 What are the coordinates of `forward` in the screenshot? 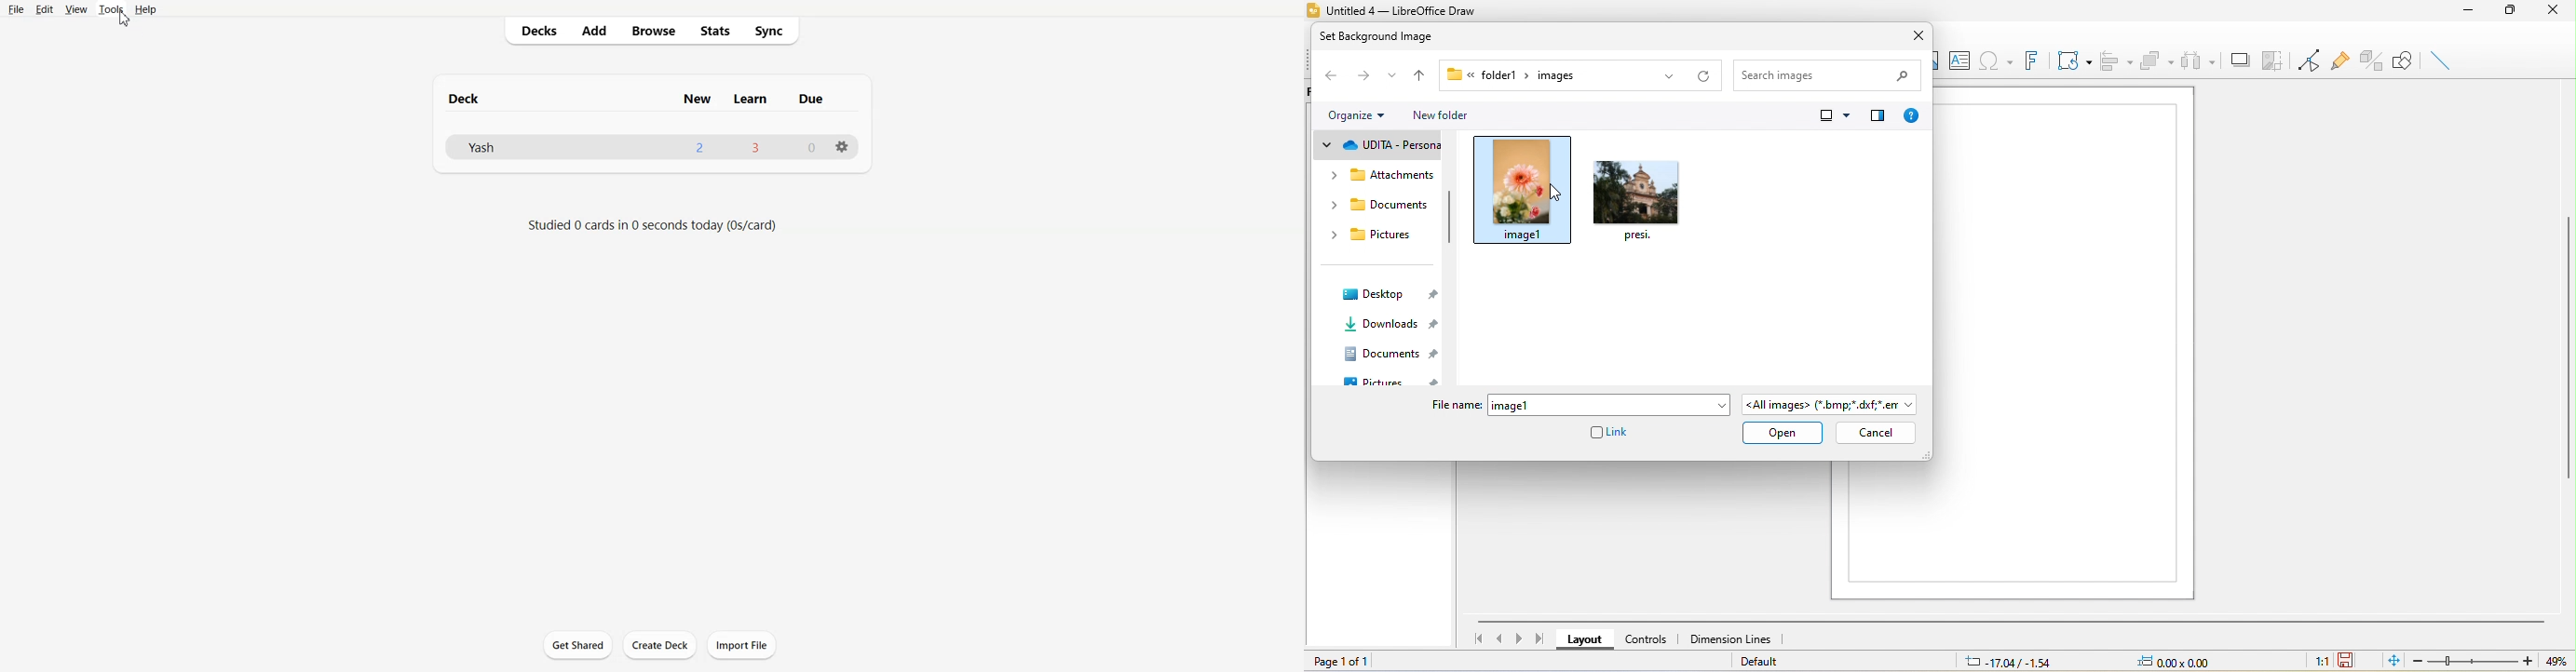 It's located at (1361, 74).